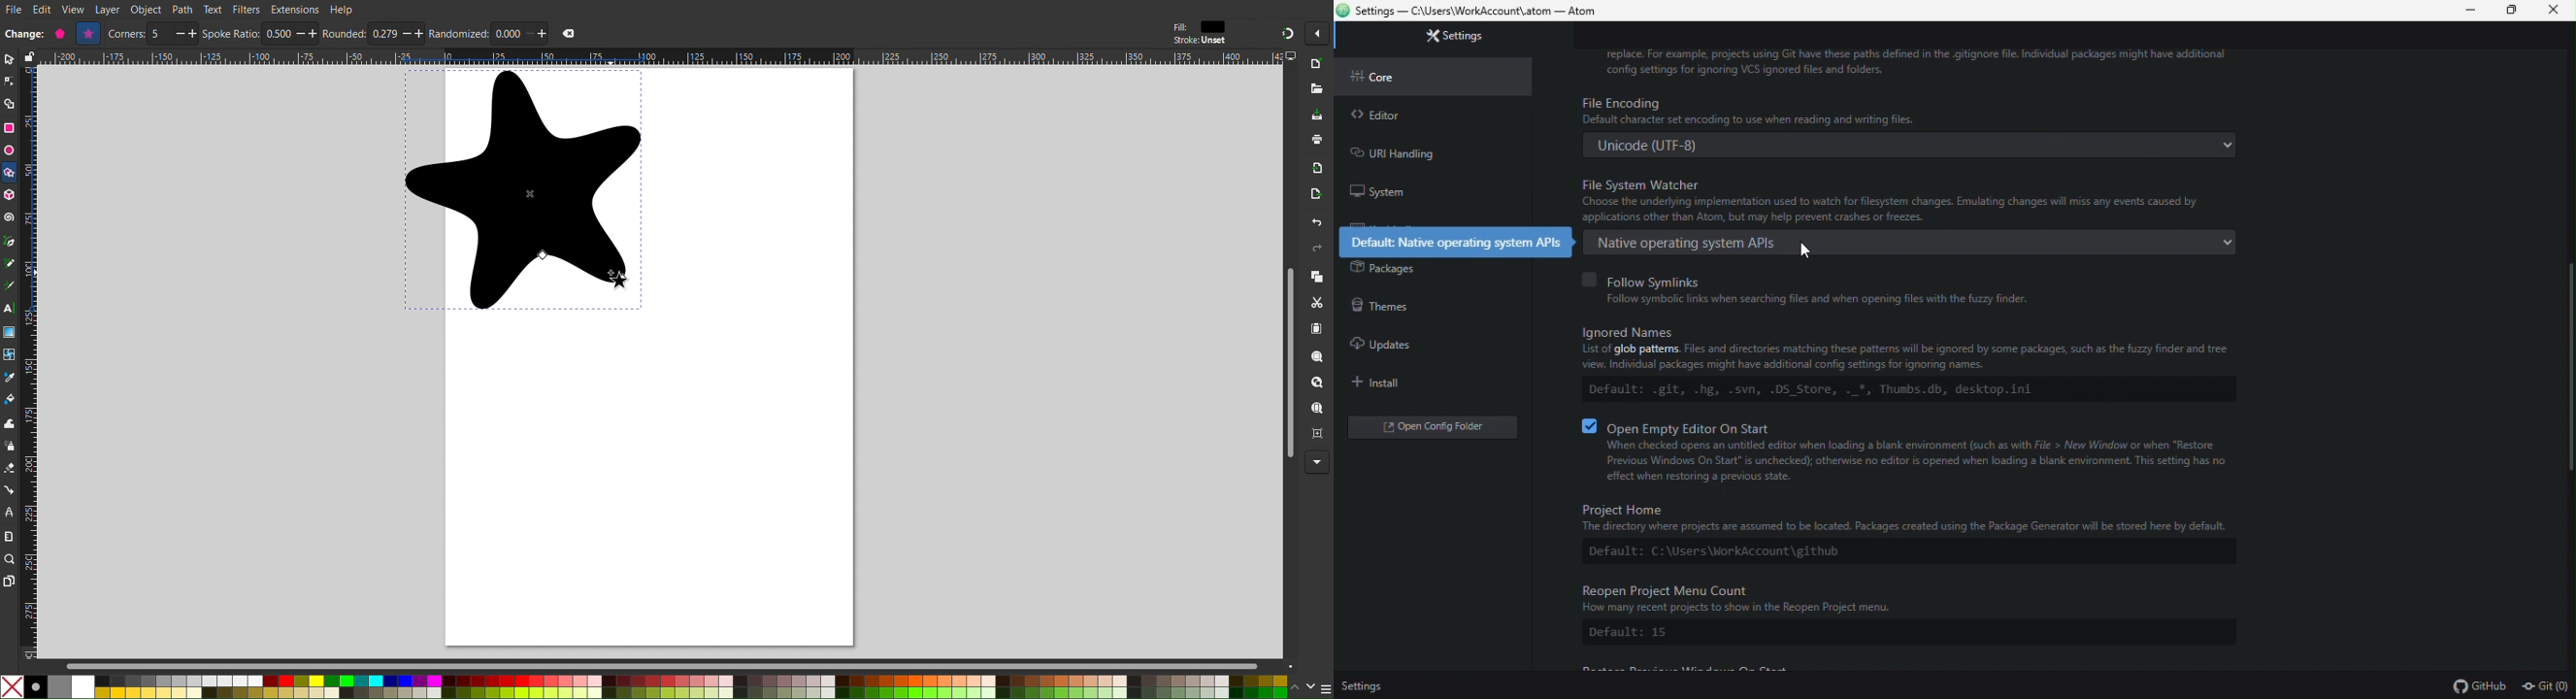 The image size is (2576, 700). I want to click on Text, so click(212, 8).